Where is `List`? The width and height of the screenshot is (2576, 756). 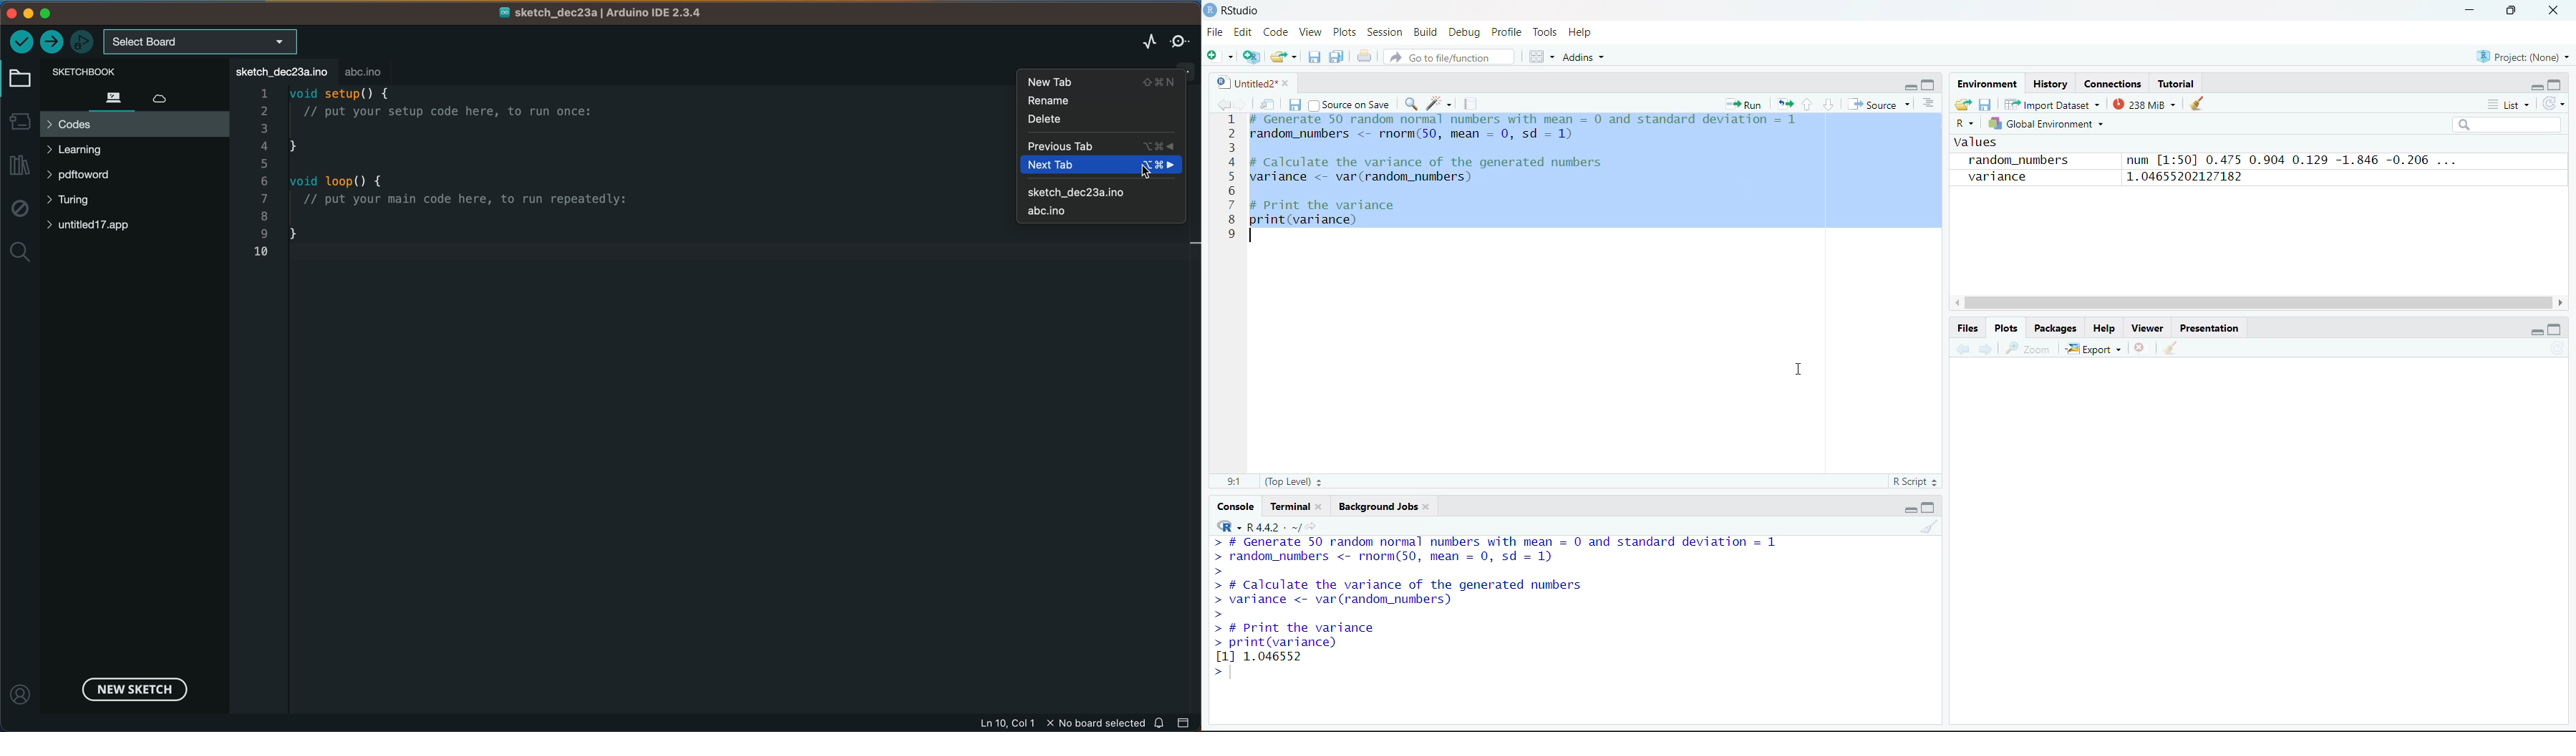
List is located at coordinates (2509, 105).